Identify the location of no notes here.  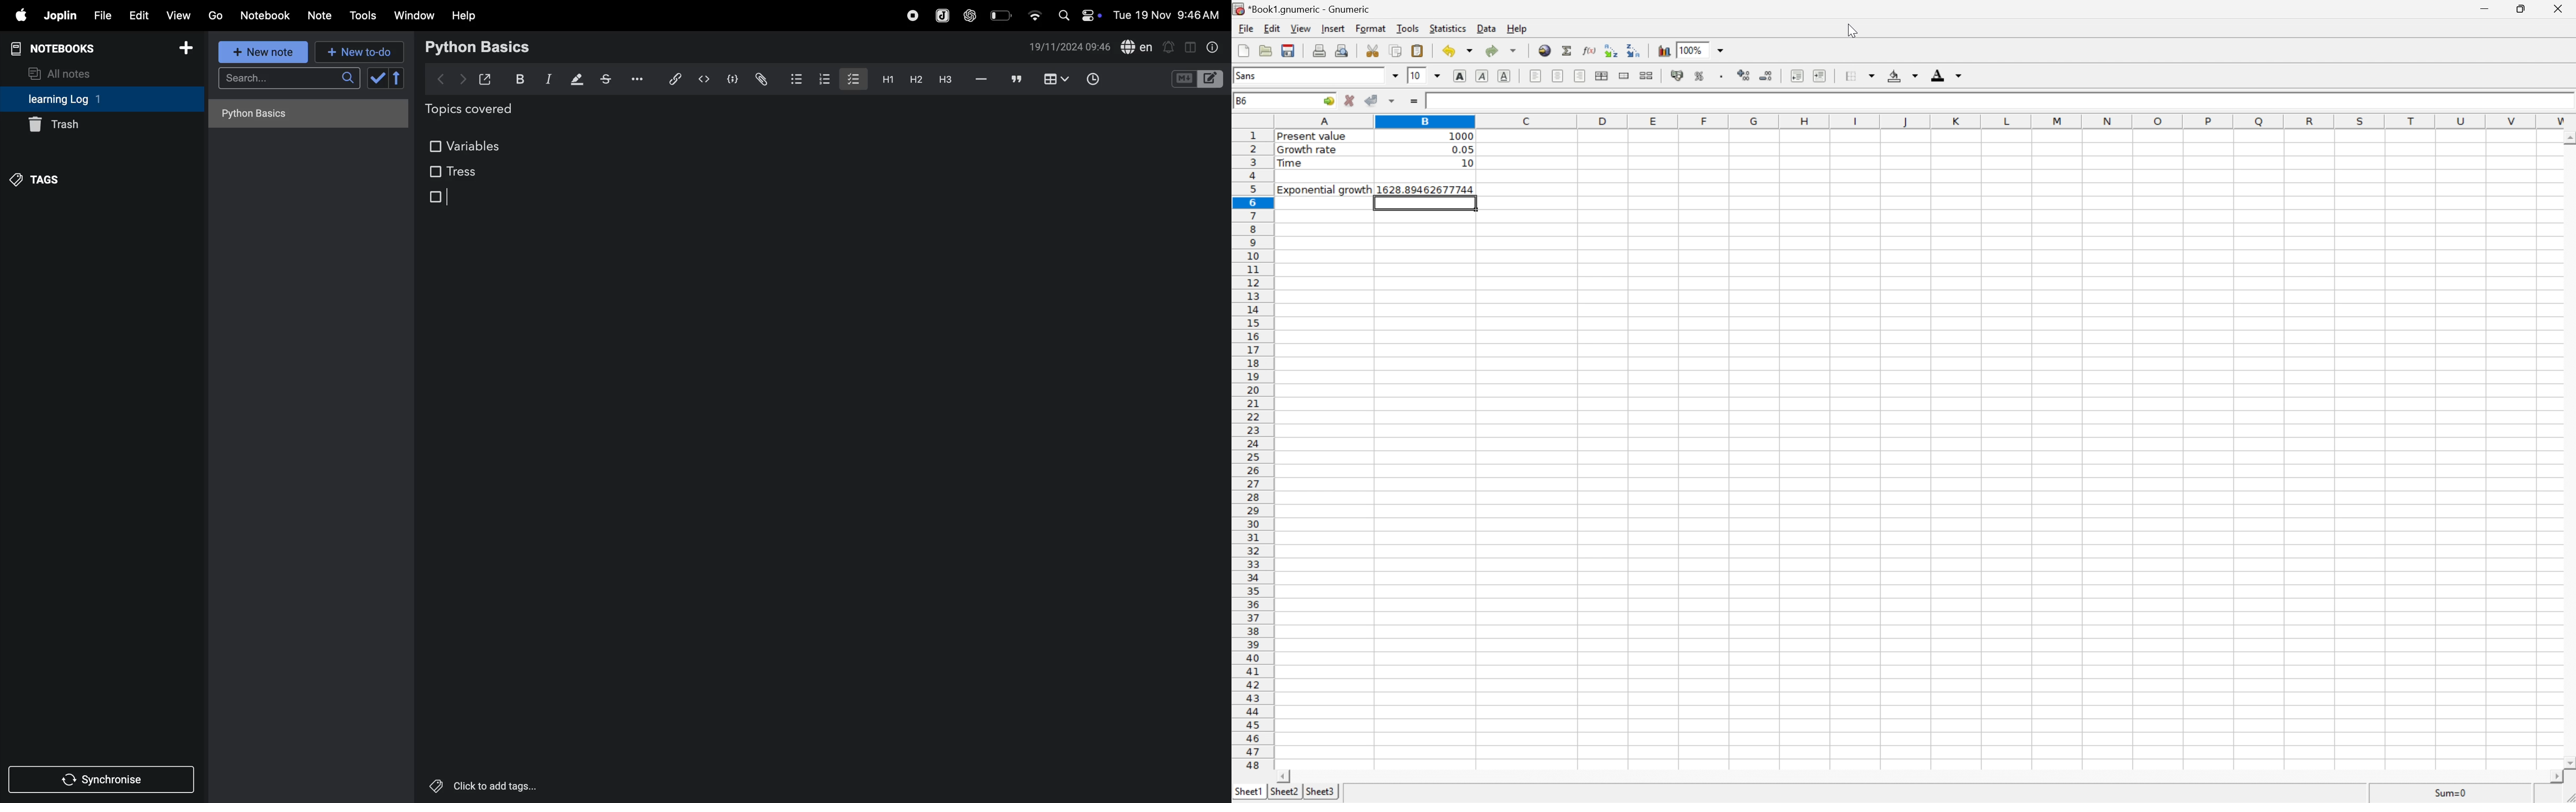
(305, 117).